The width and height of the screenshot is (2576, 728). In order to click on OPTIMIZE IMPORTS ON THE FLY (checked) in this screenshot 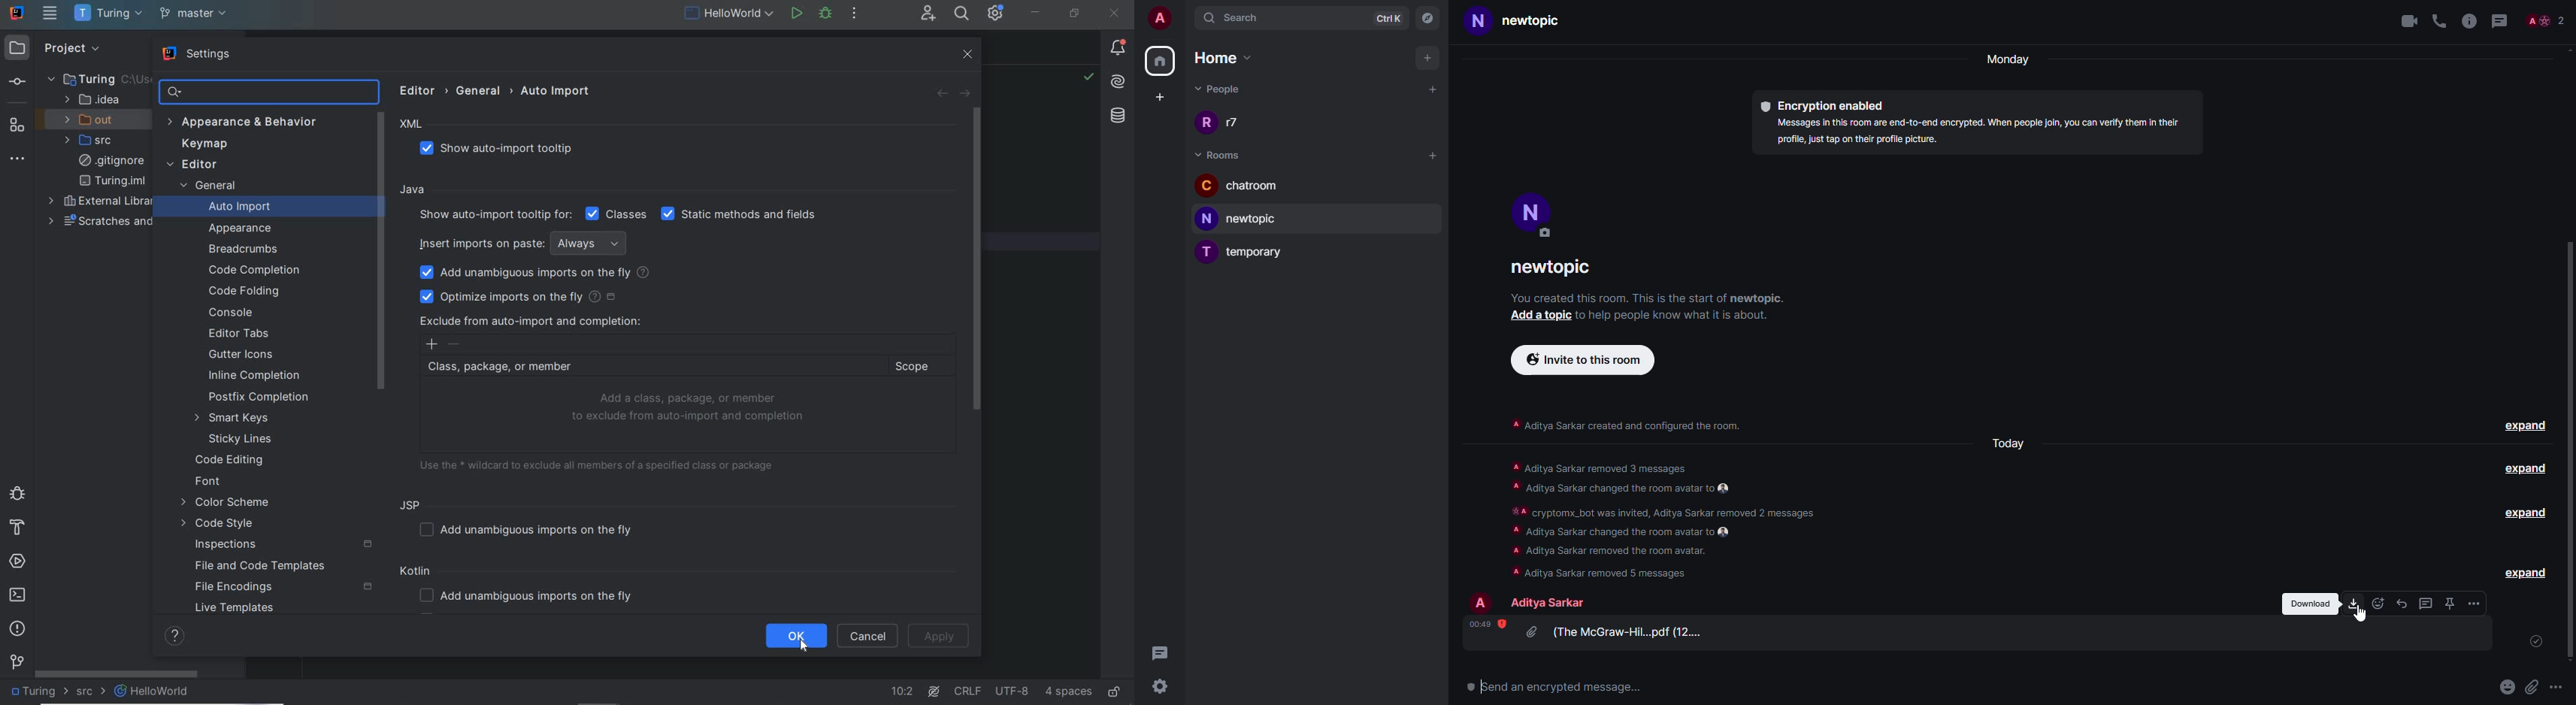, I will do `click(521, 296)`.